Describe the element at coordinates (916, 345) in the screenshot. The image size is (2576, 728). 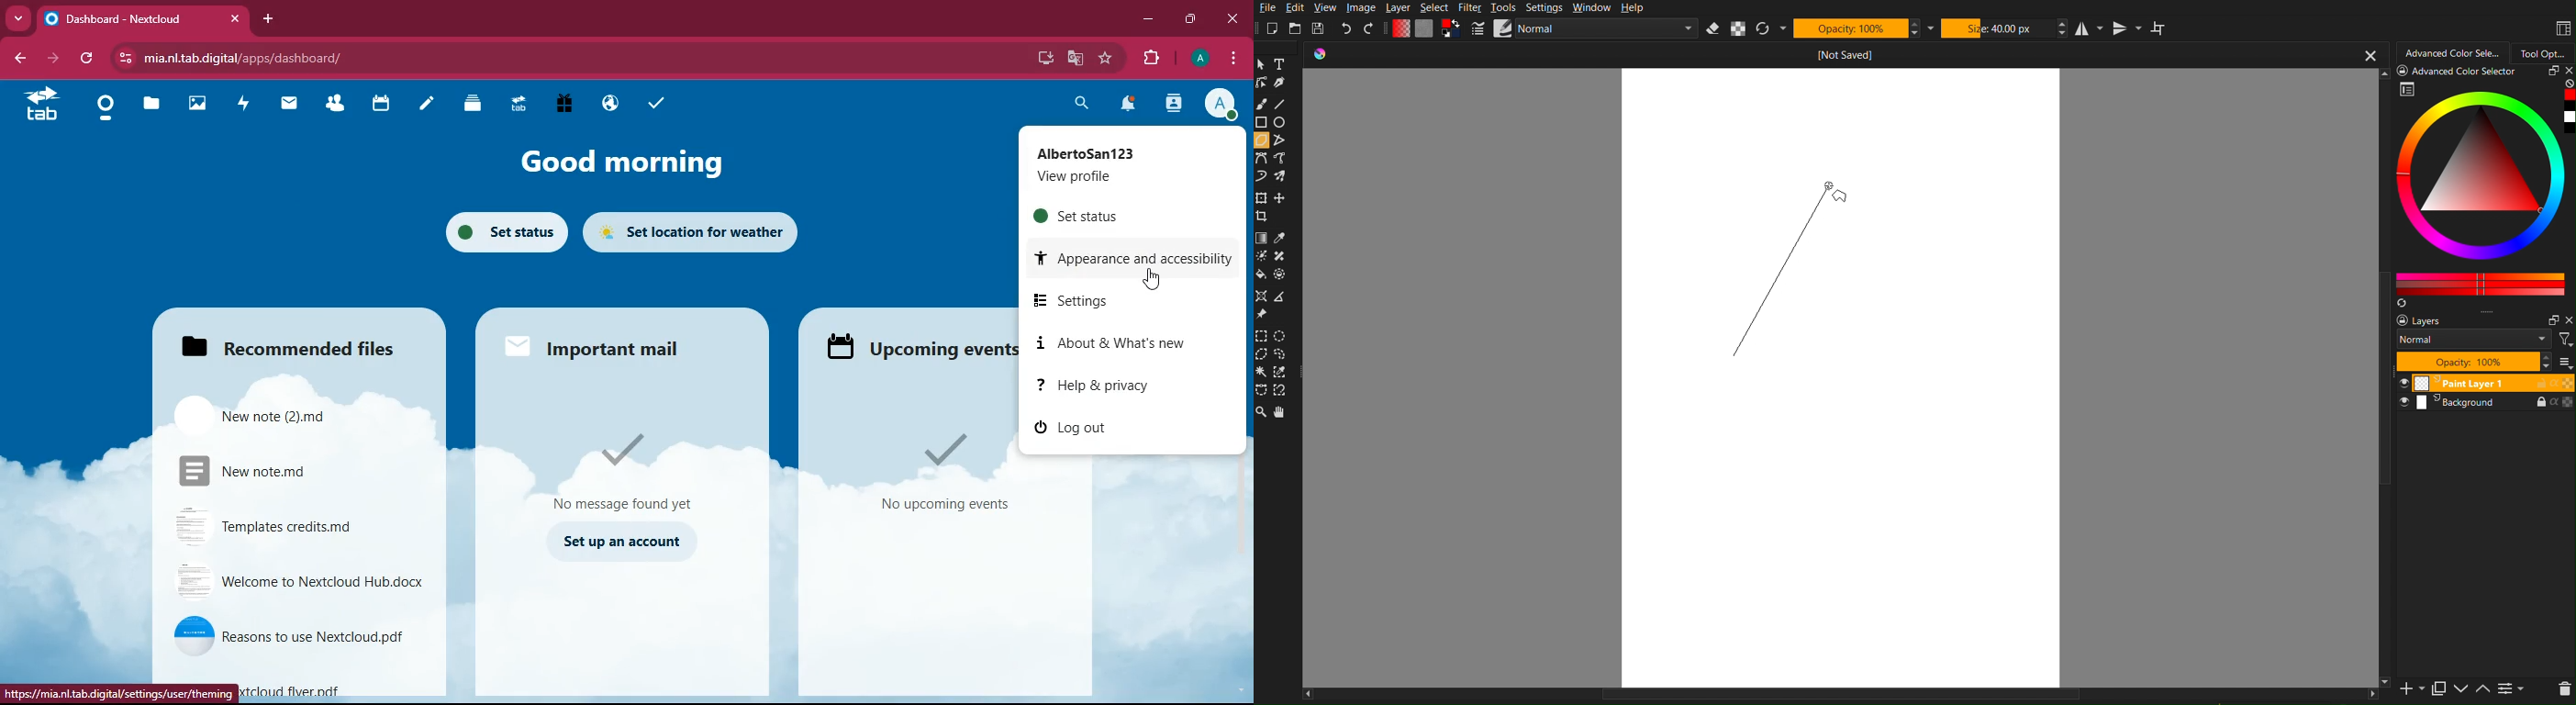
I see `events` at that location.